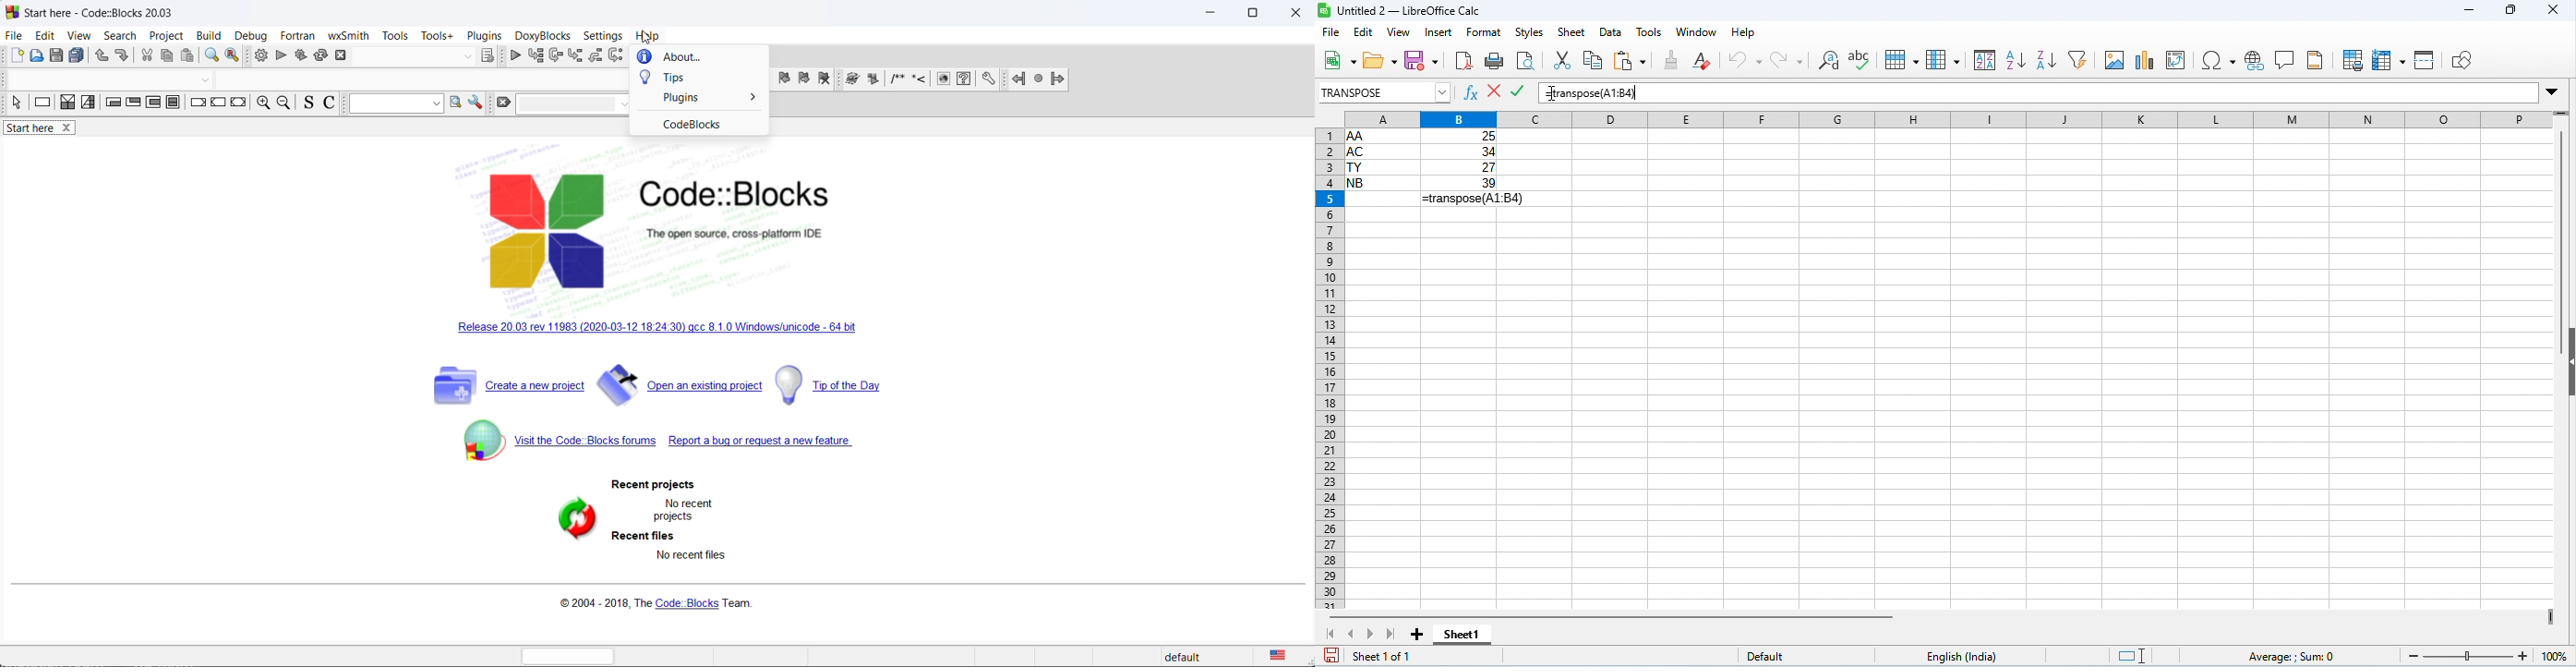 This screenshot has width=2576, height=672. Describe the element at coordinates (2426, 60) in the screenshot. I see `split window` at that location.